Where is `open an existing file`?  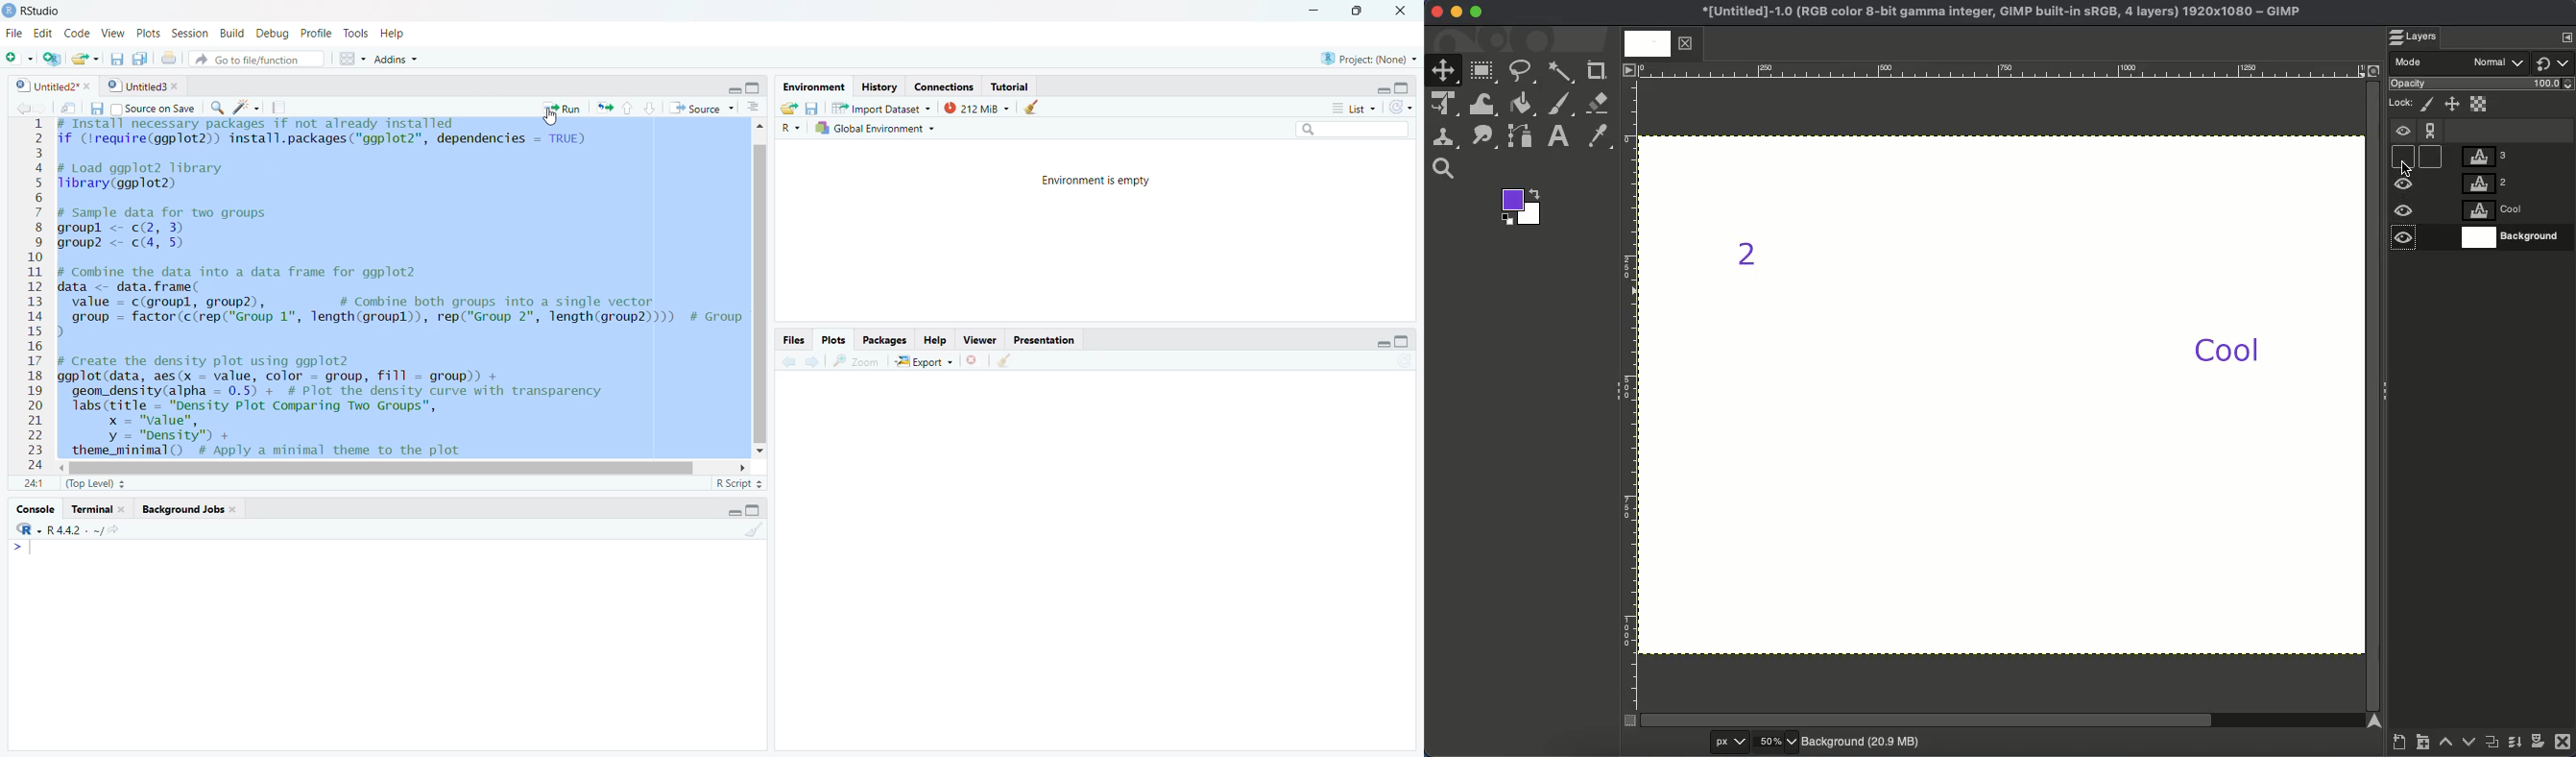 open an existing file is located at coordinates (87, 59).